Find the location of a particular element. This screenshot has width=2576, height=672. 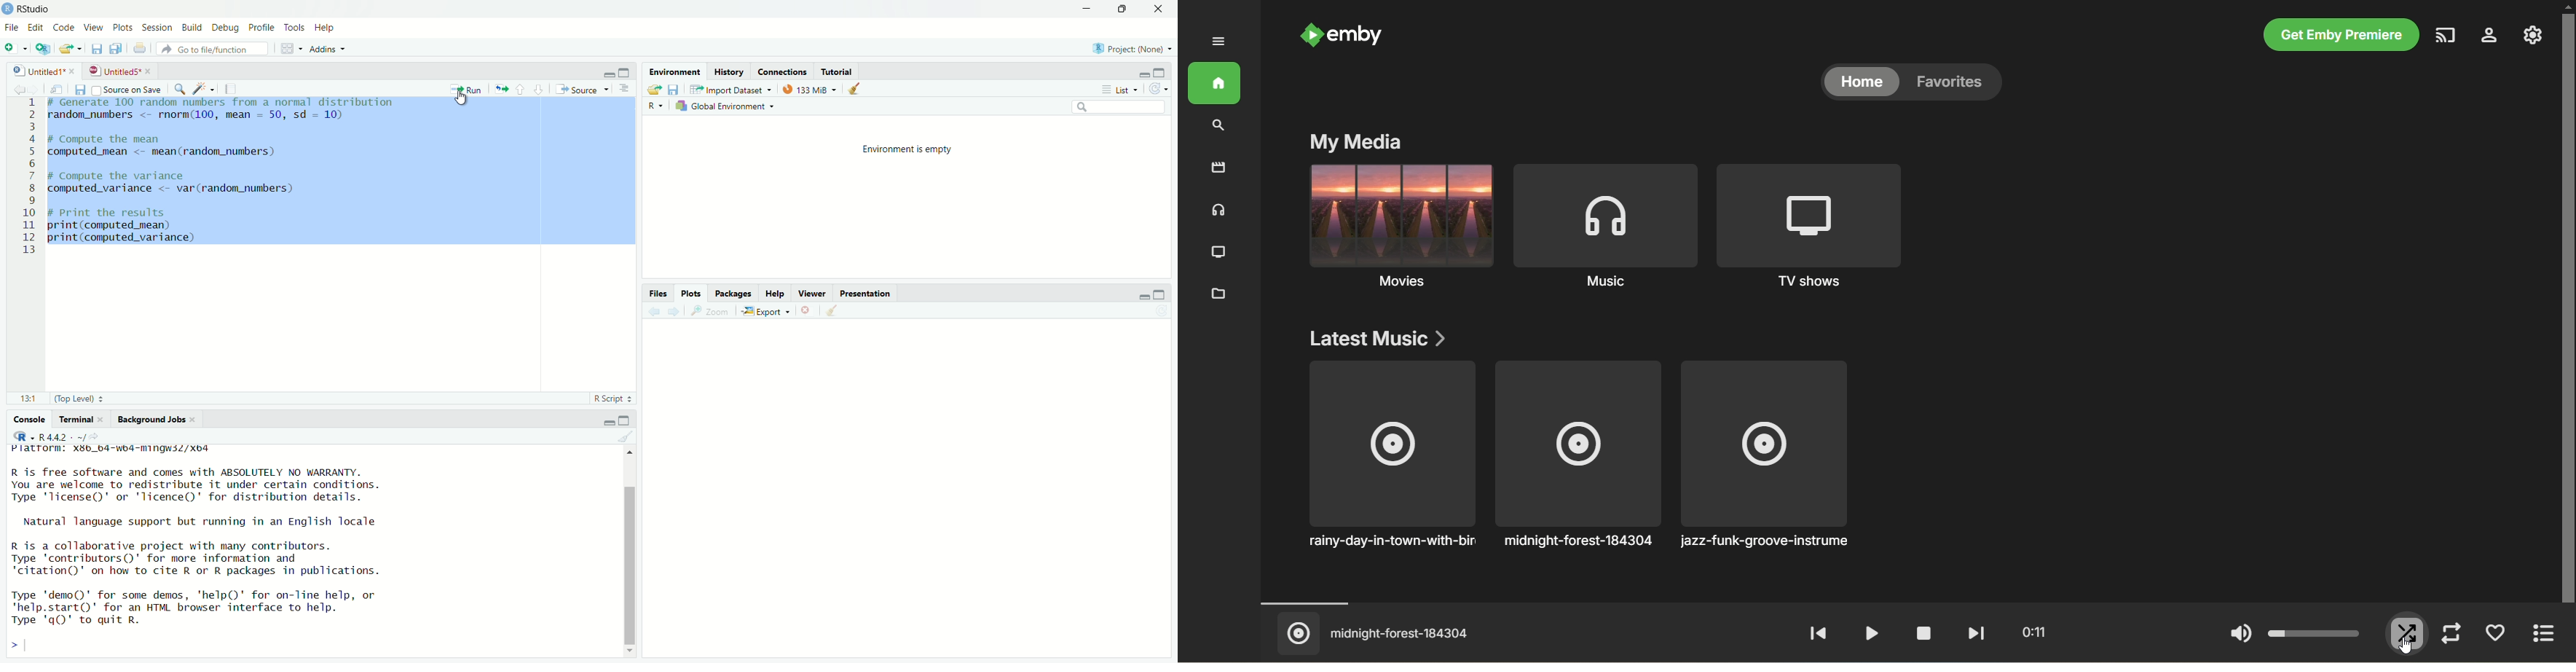

console is located at coordinates (25, 419).